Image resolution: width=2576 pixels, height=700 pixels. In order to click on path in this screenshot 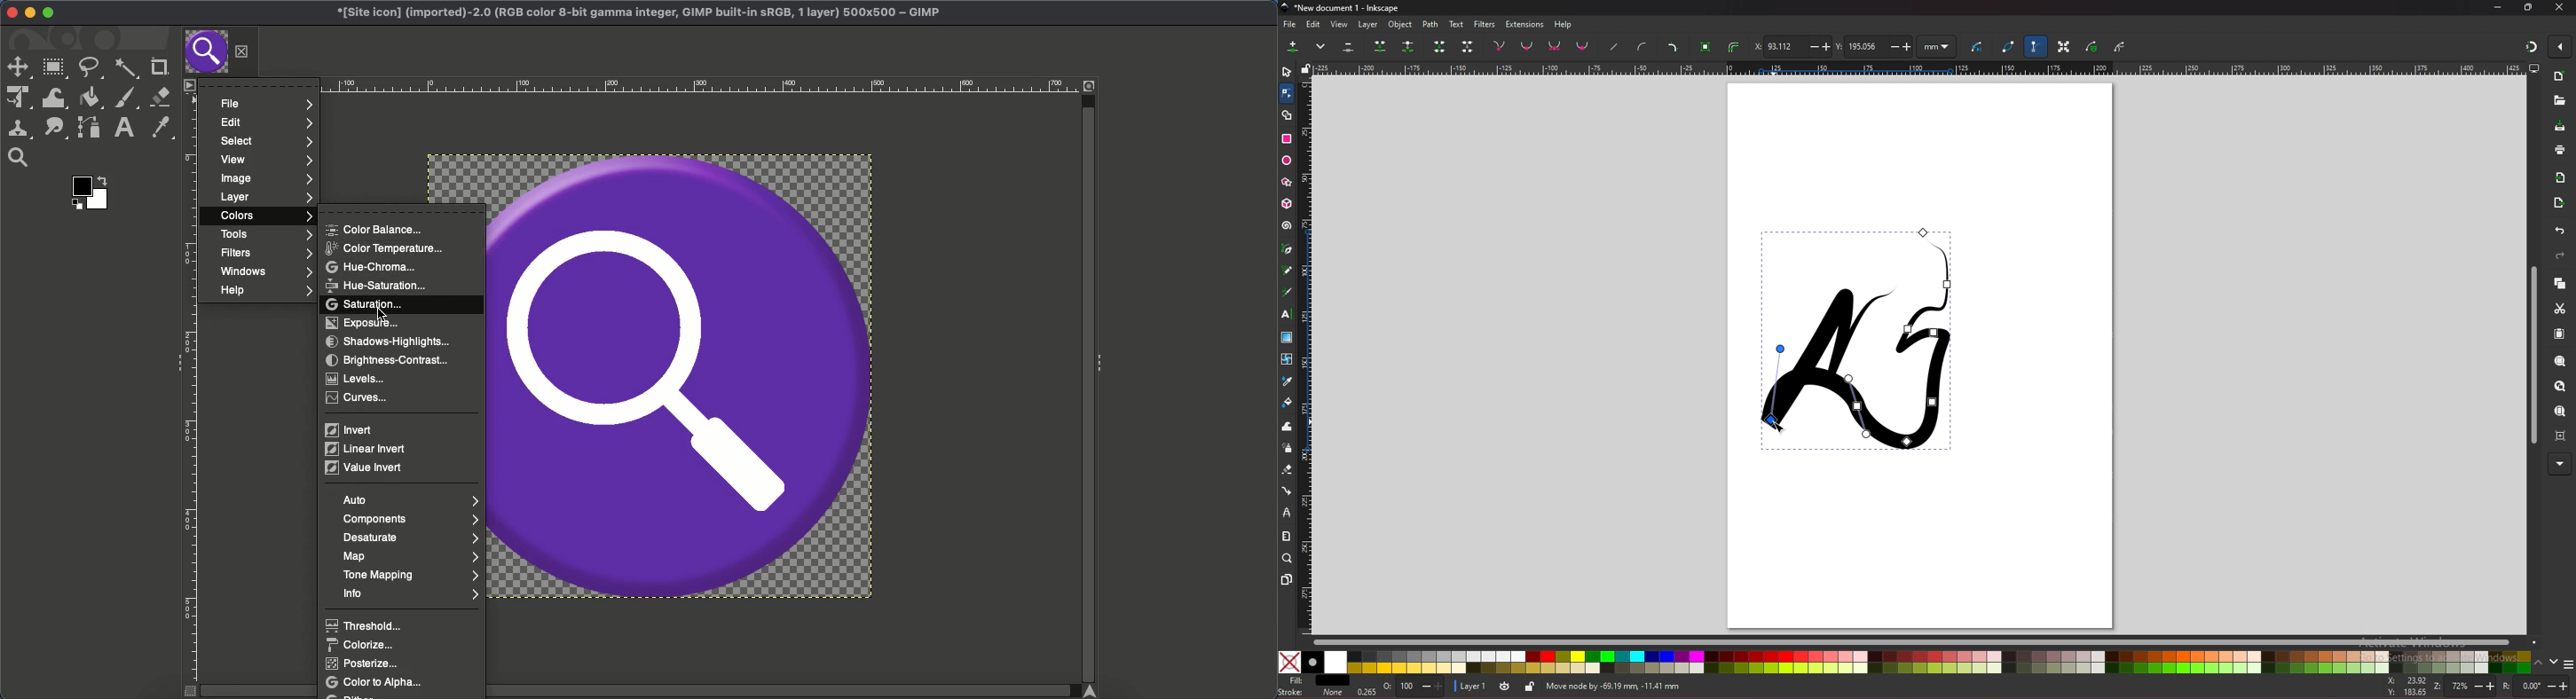, I will do `click(1431, 25)`.